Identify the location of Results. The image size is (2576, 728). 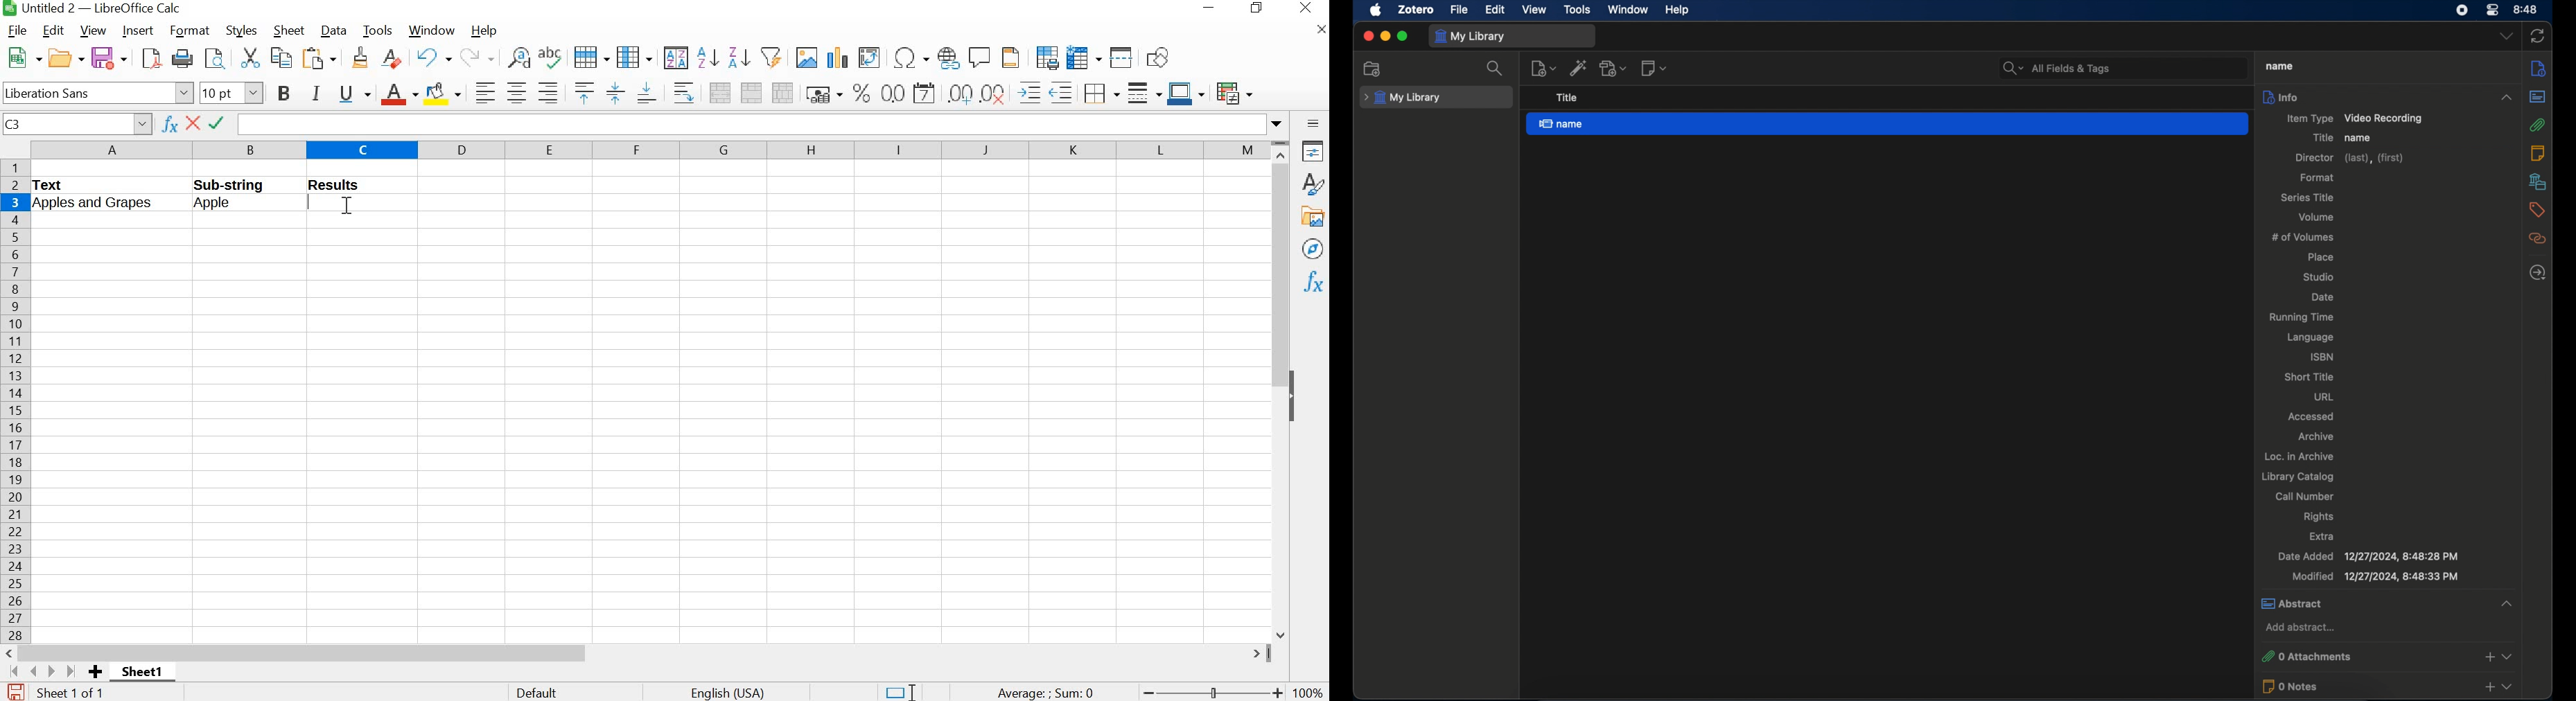
(345, 186).